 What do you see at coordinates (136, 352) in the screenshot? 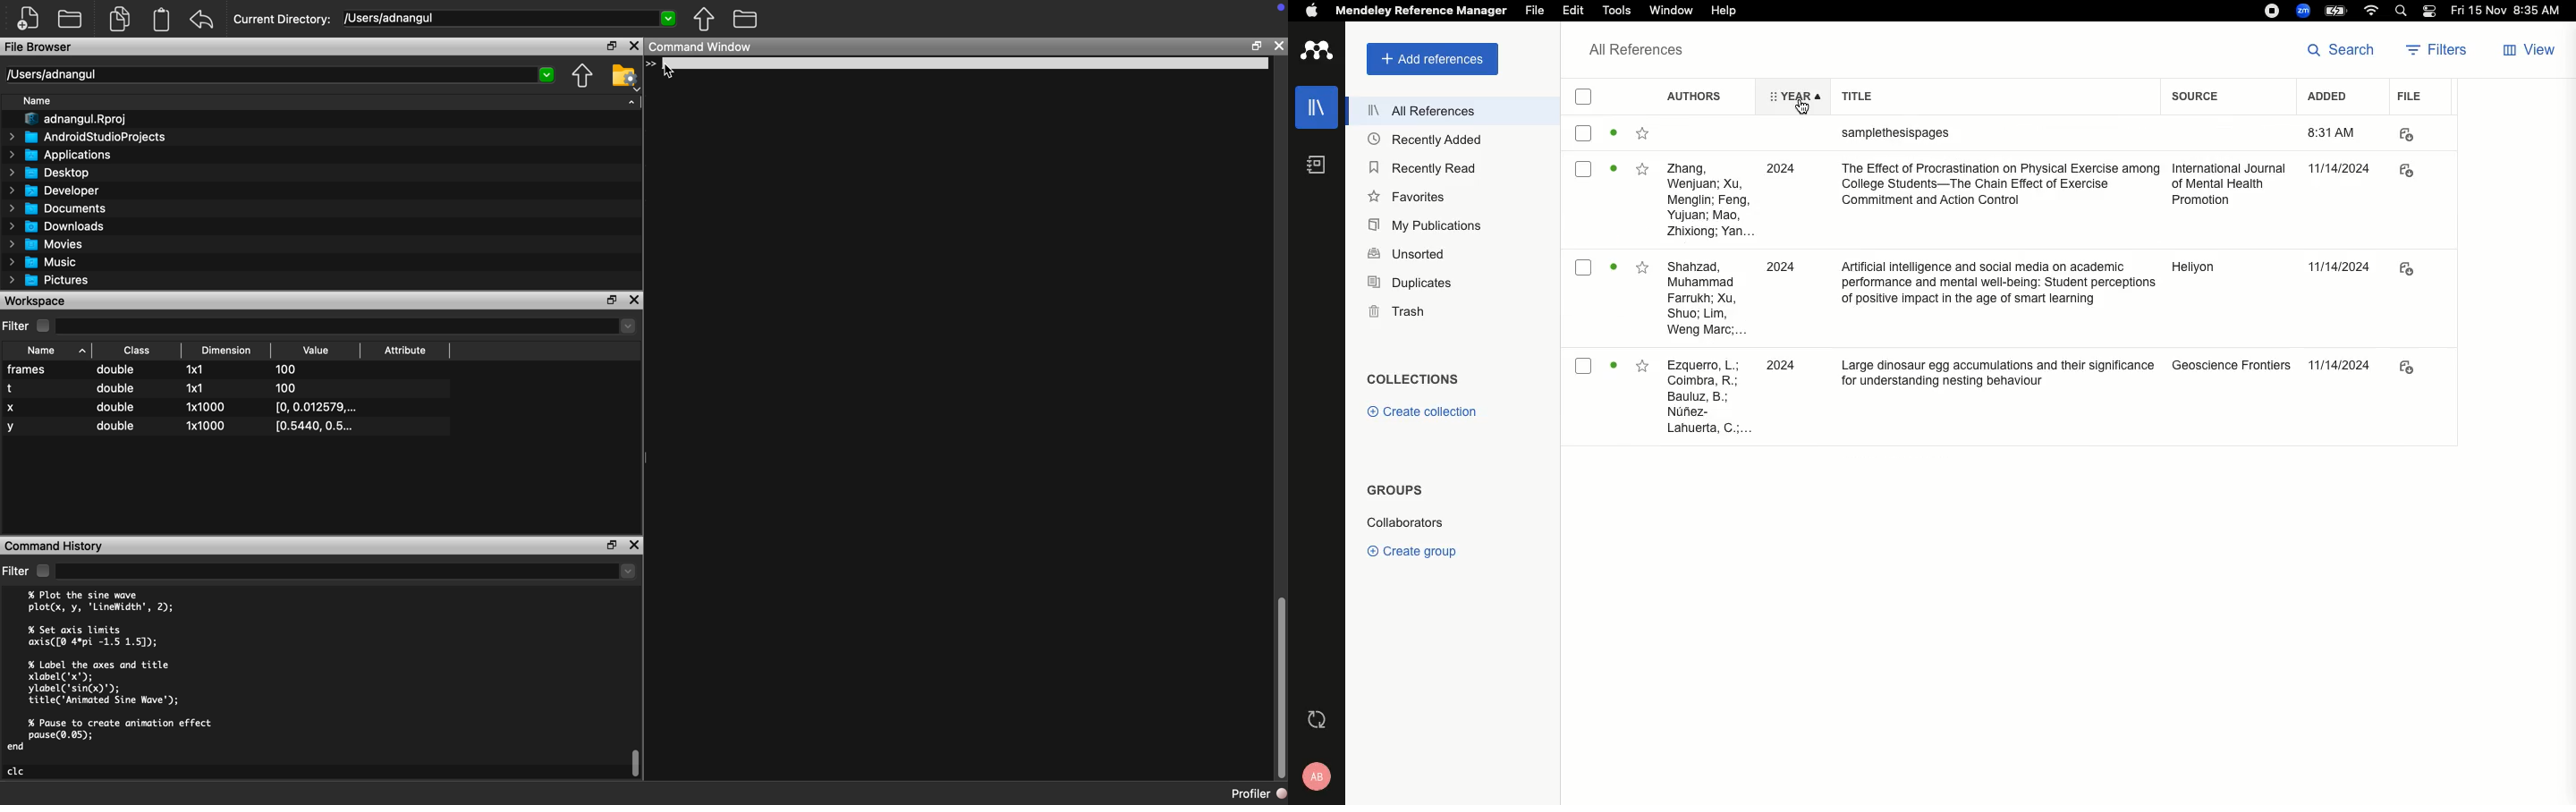
I see `Class` at bounding box center [136, 352].